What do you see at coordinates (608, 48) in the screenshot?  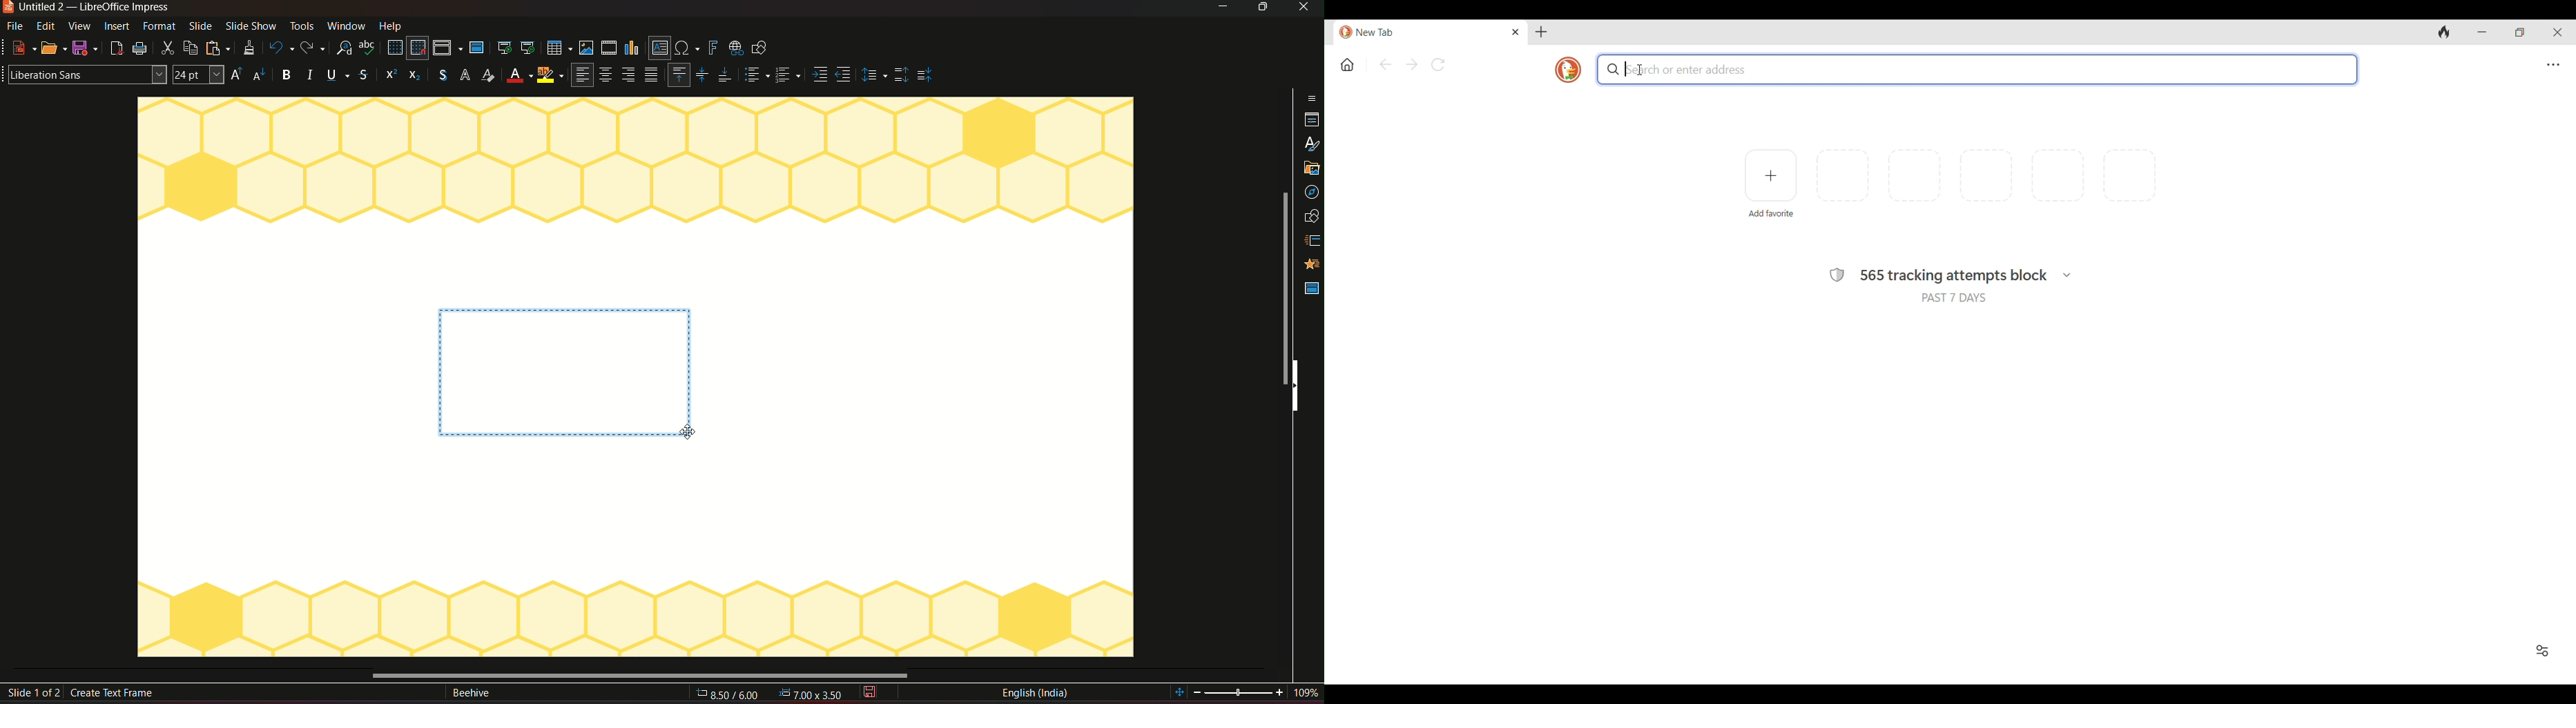 I see `insert audio/video` at bounding box center [608, 48].